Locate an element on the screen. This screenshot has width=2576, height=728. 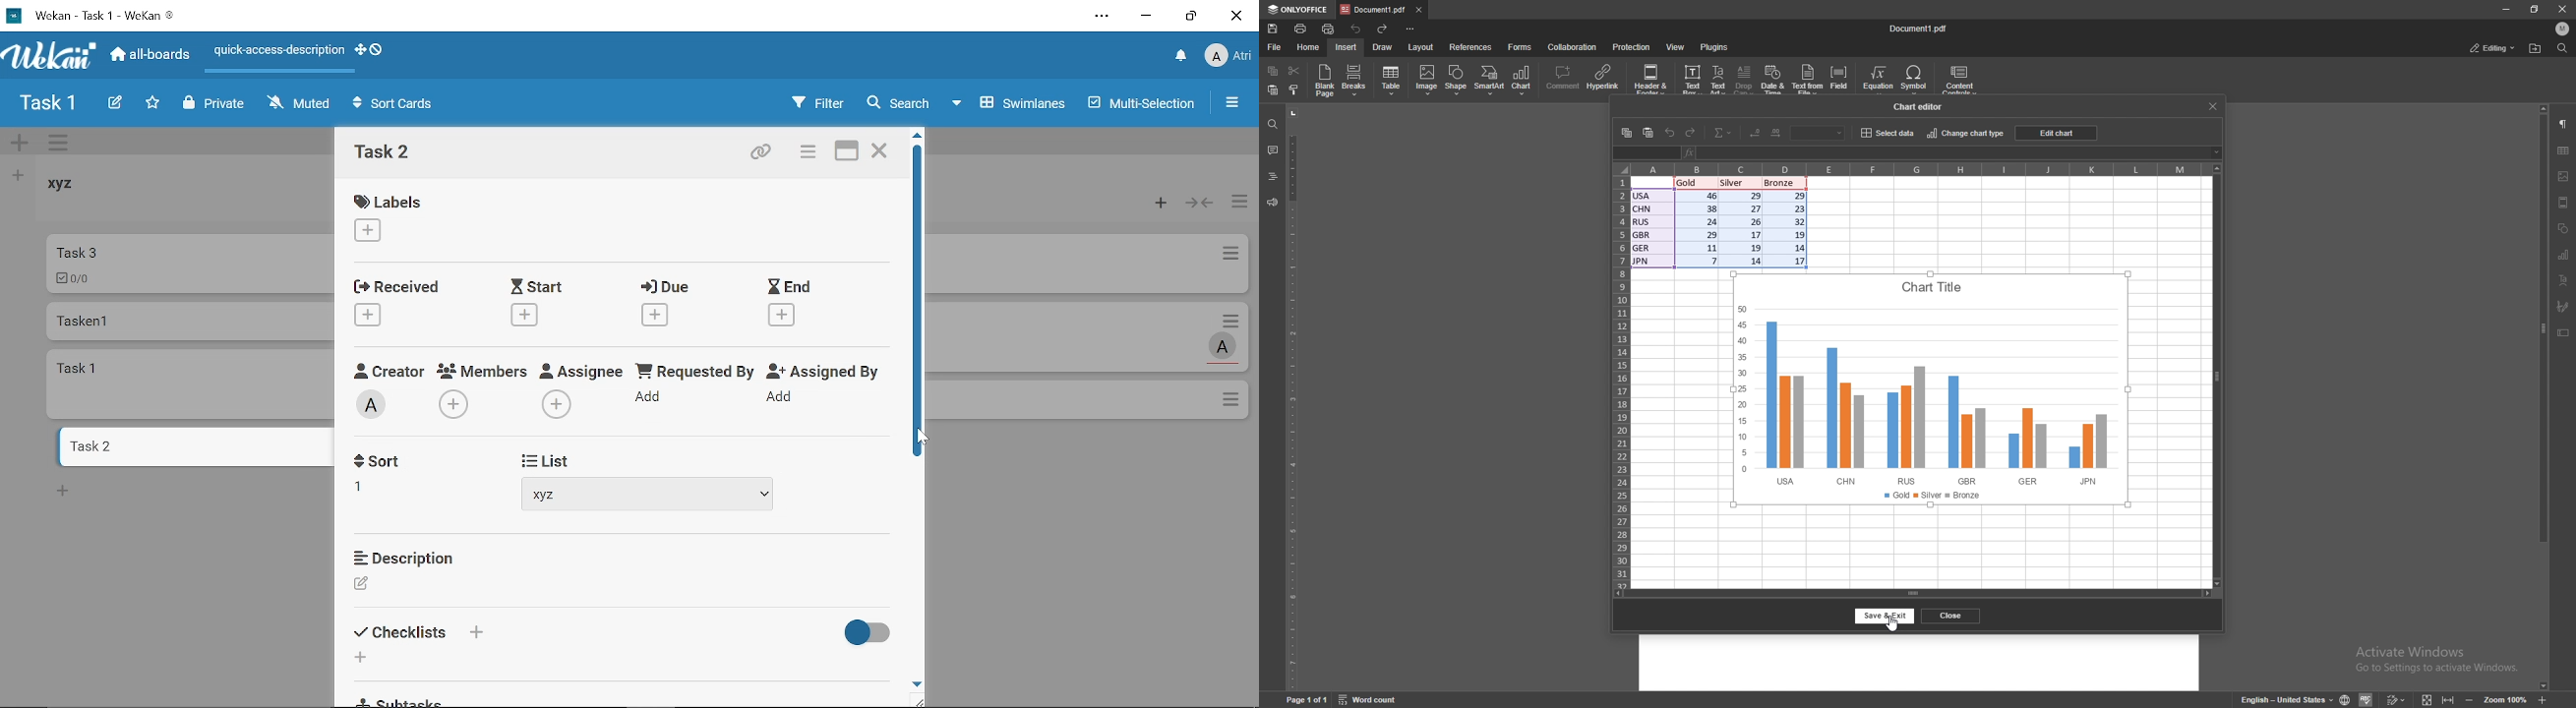
paste is located at coordinates (1272, 90).